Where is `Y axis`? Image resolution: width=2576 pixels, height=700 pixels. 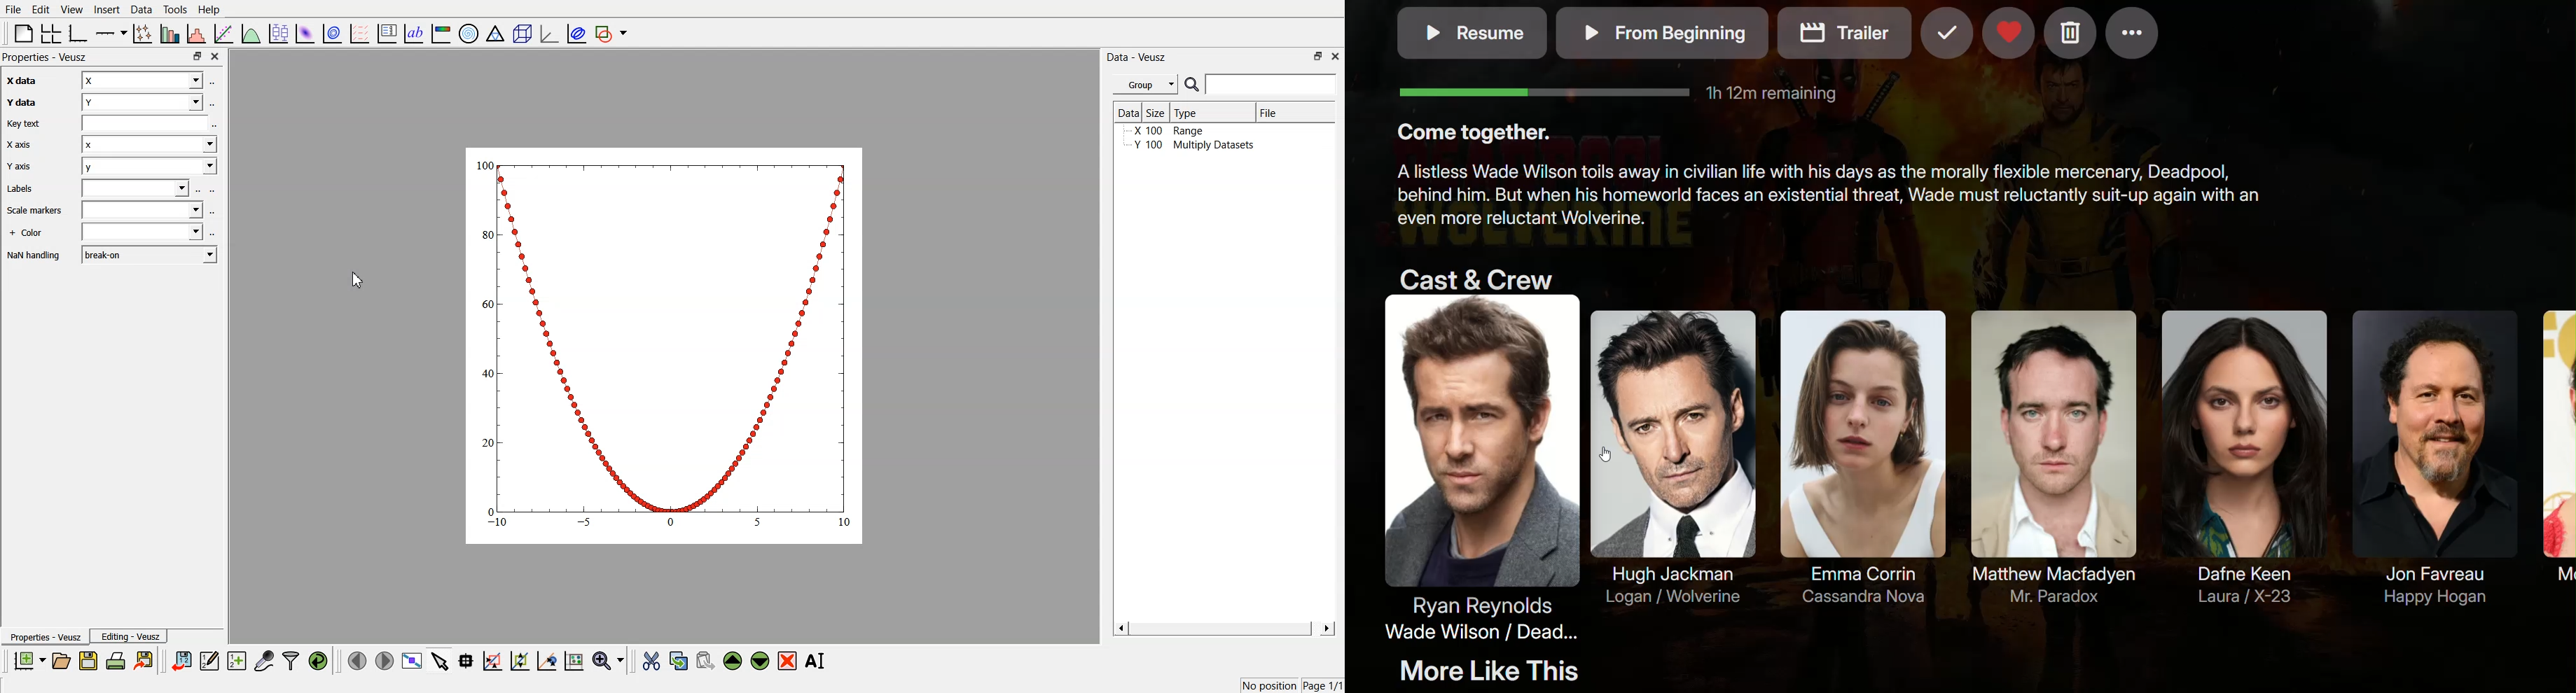 Y axis is located at coordinates (25, 167).